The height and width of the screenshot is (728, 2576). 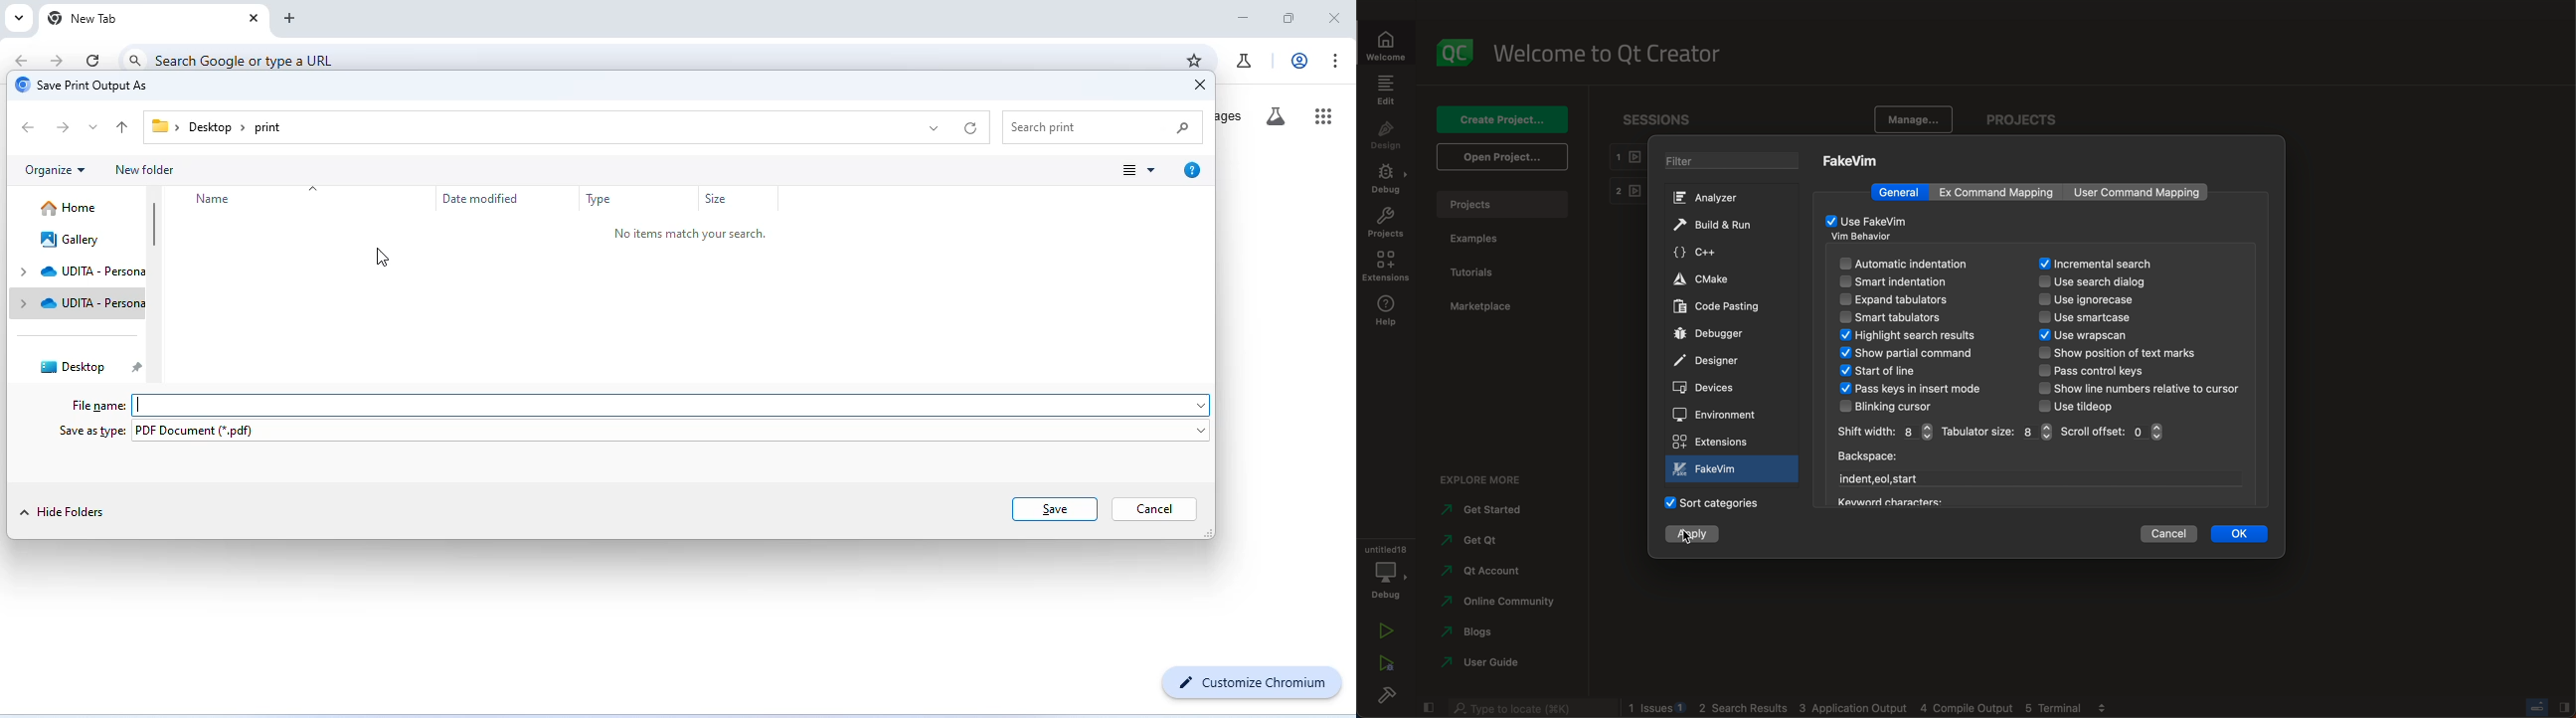 What do you see at coordinates (1654, 709) in the screenshot?
I see `logs` at bounding box center [1654, 709].